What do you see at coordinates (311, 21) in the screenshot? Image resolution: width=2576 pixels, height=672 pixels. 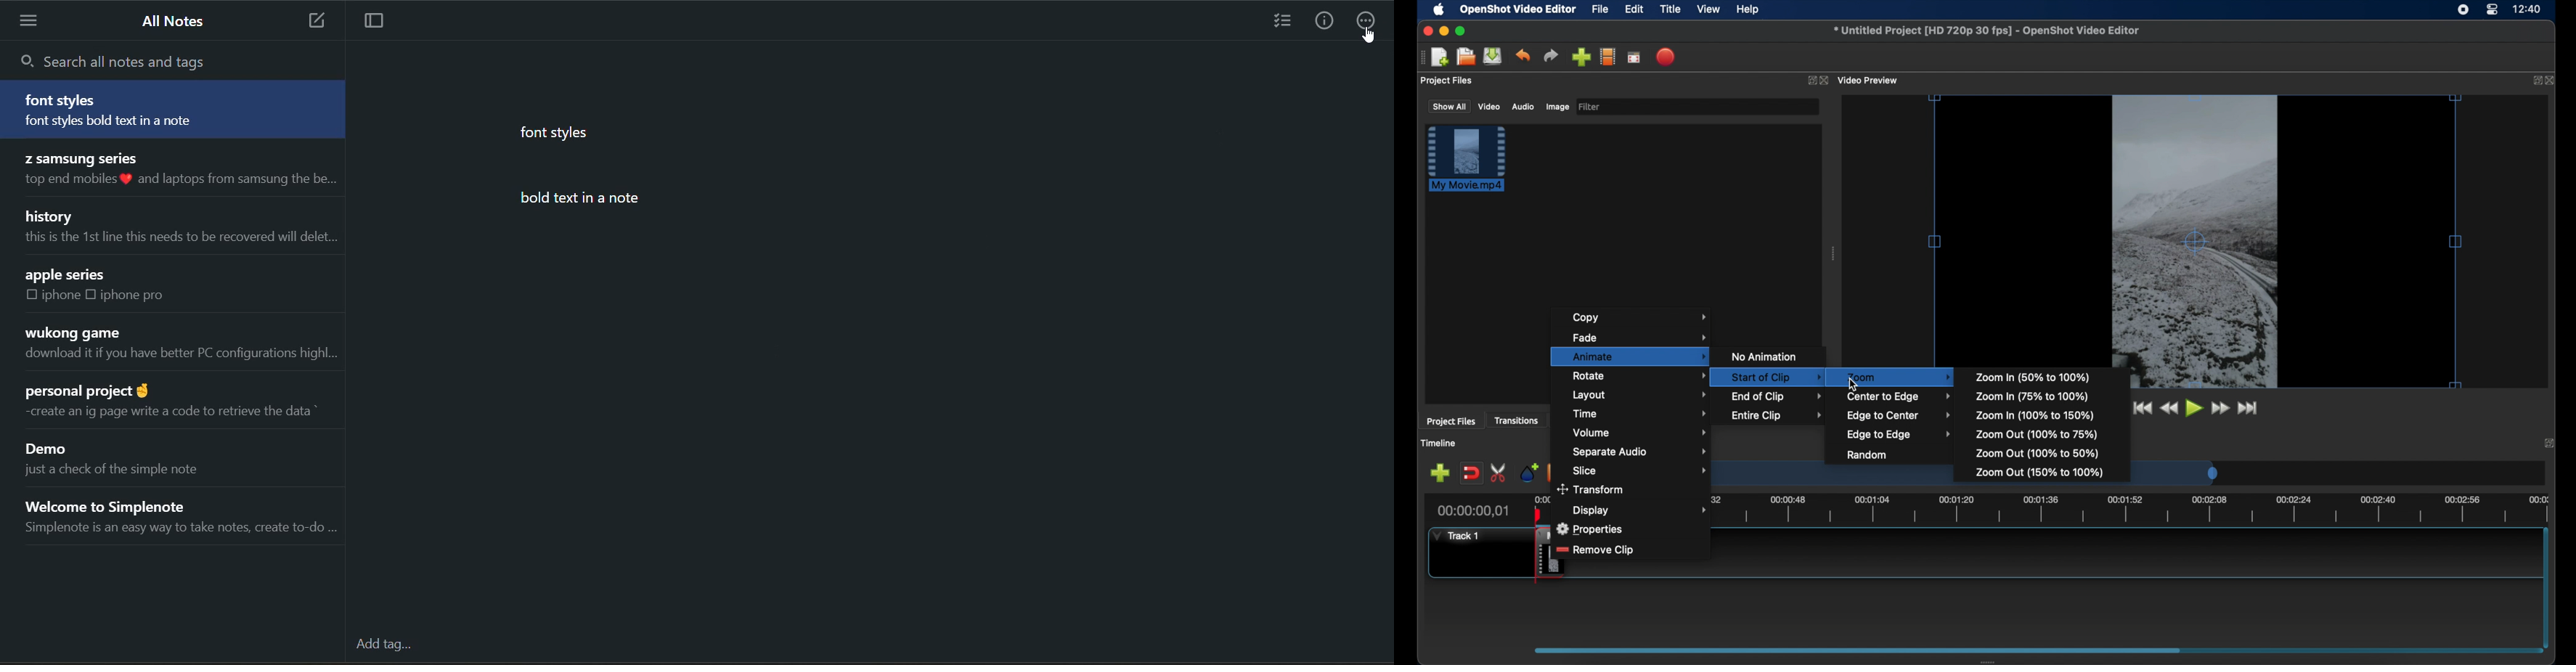 I see `add new note` at bounding box center [311, 21].